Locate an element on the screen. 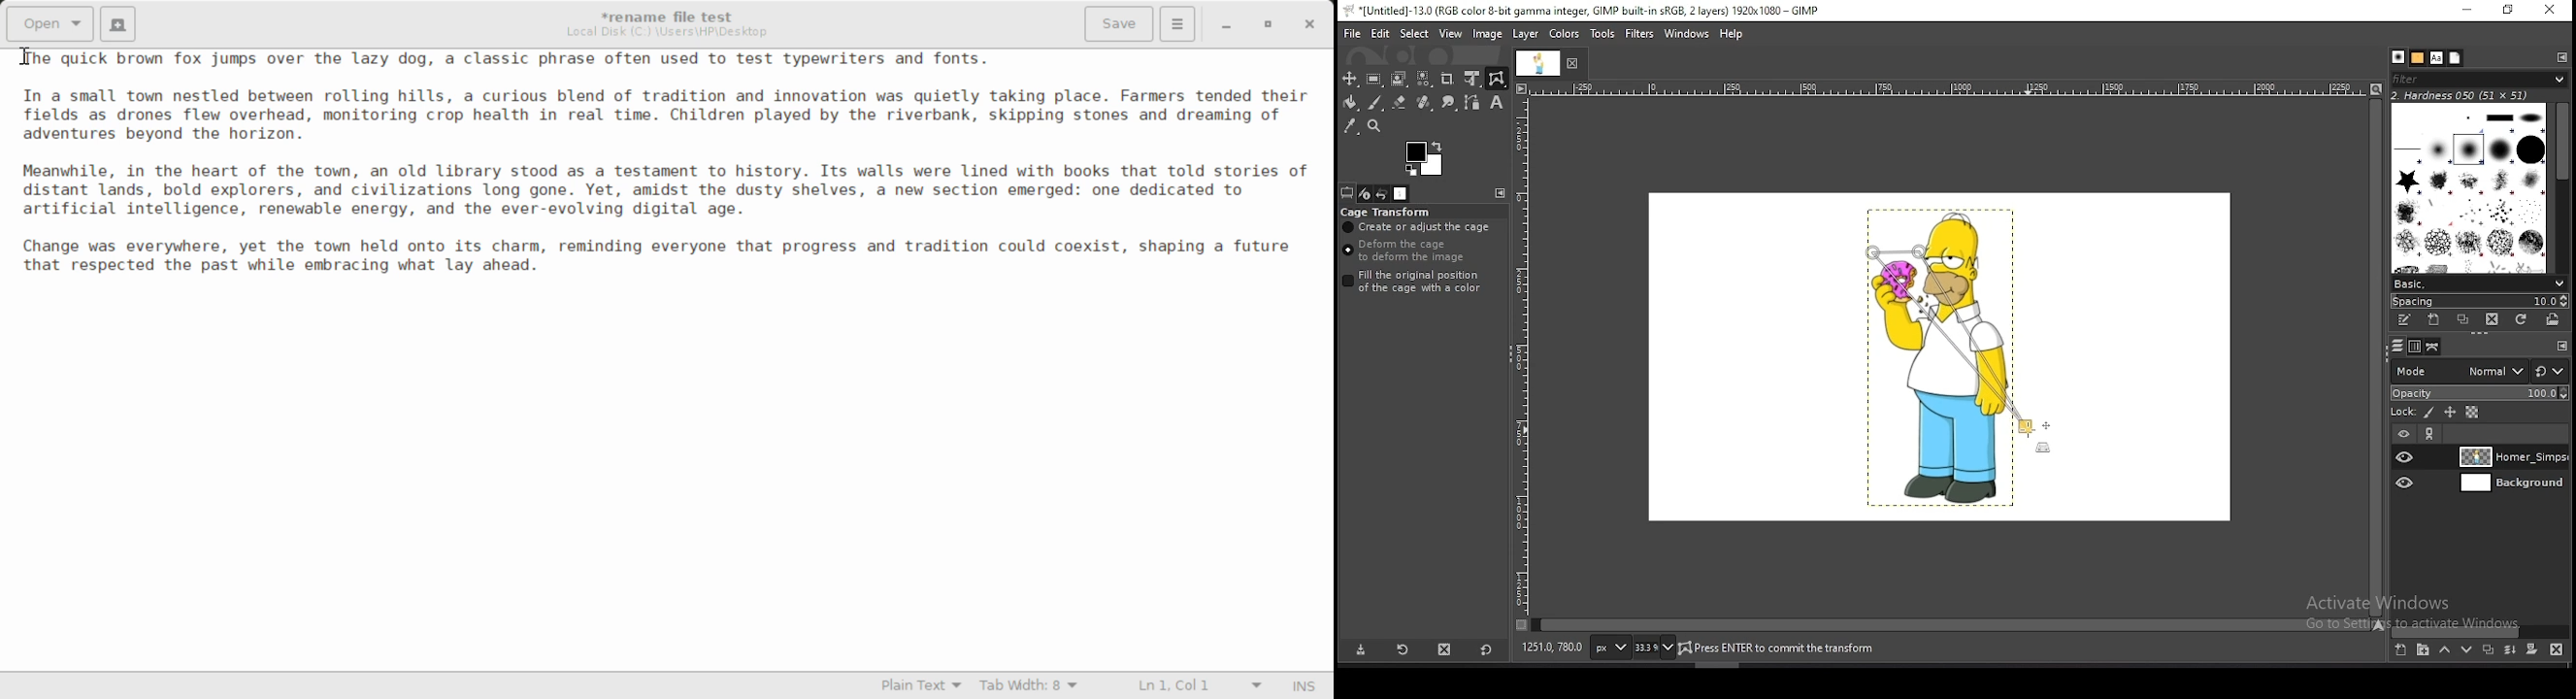  Minimize is located at coordinates (1270, 26).